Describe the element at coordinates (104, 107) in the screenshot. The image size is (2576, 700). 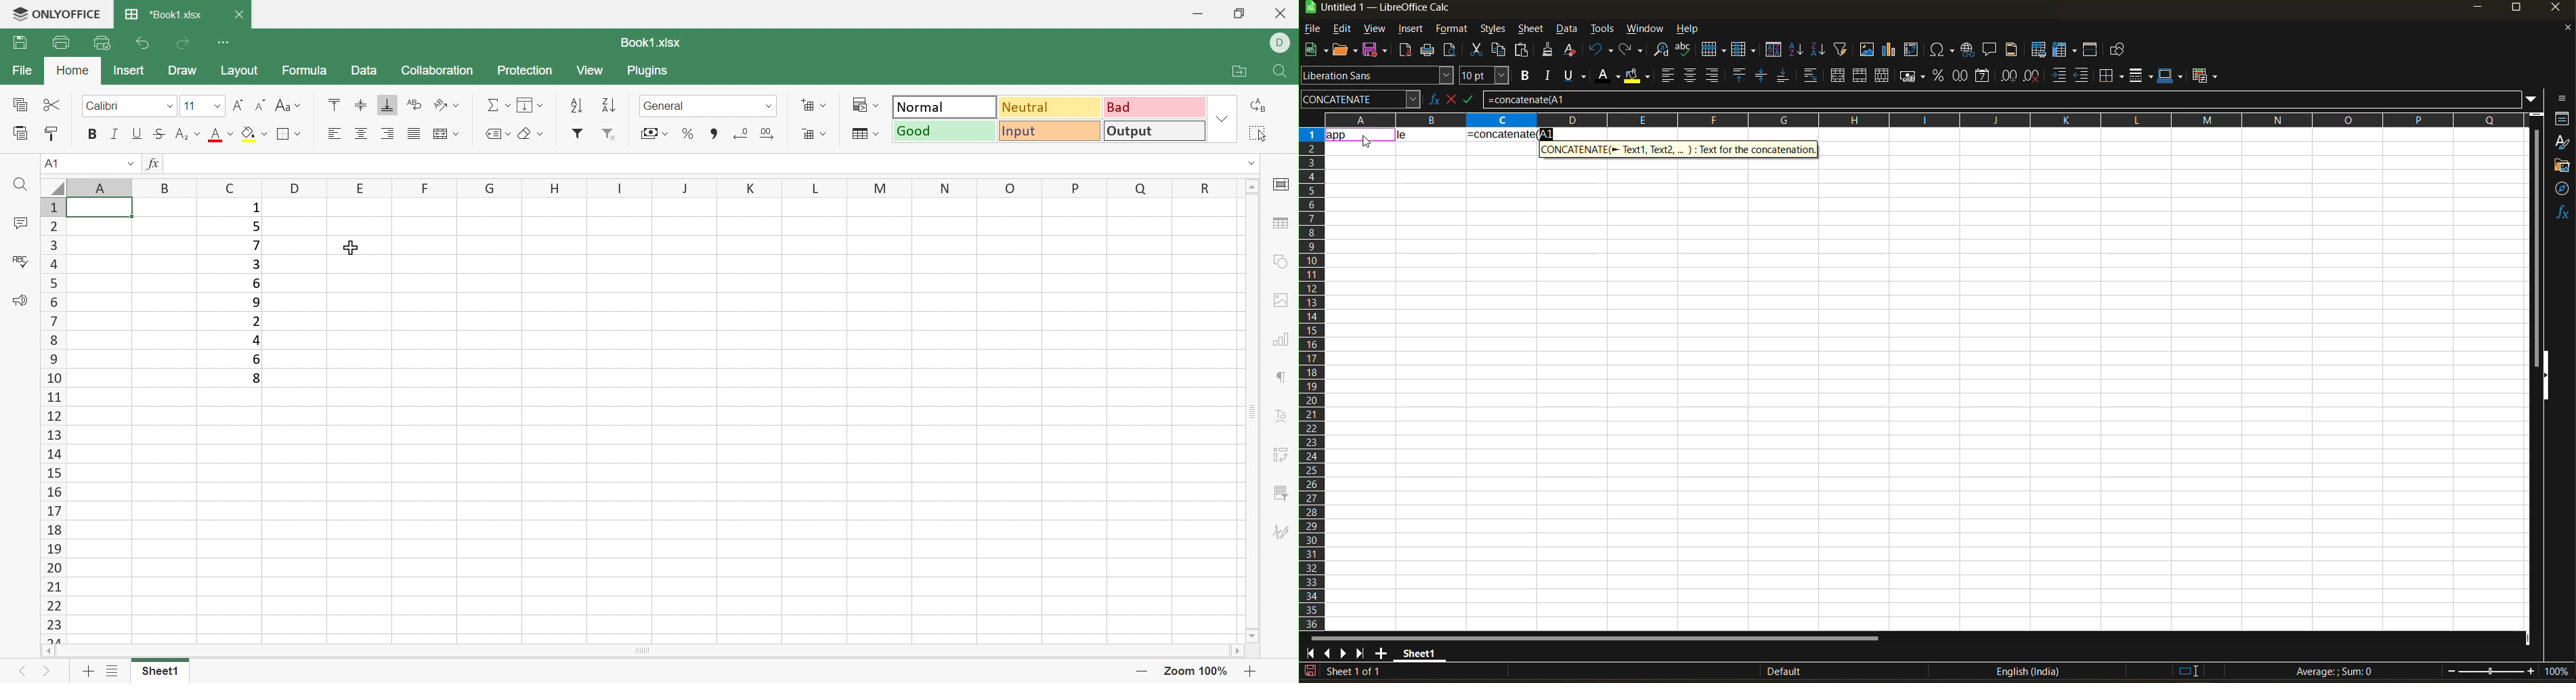
I see `Calibri` at that location.